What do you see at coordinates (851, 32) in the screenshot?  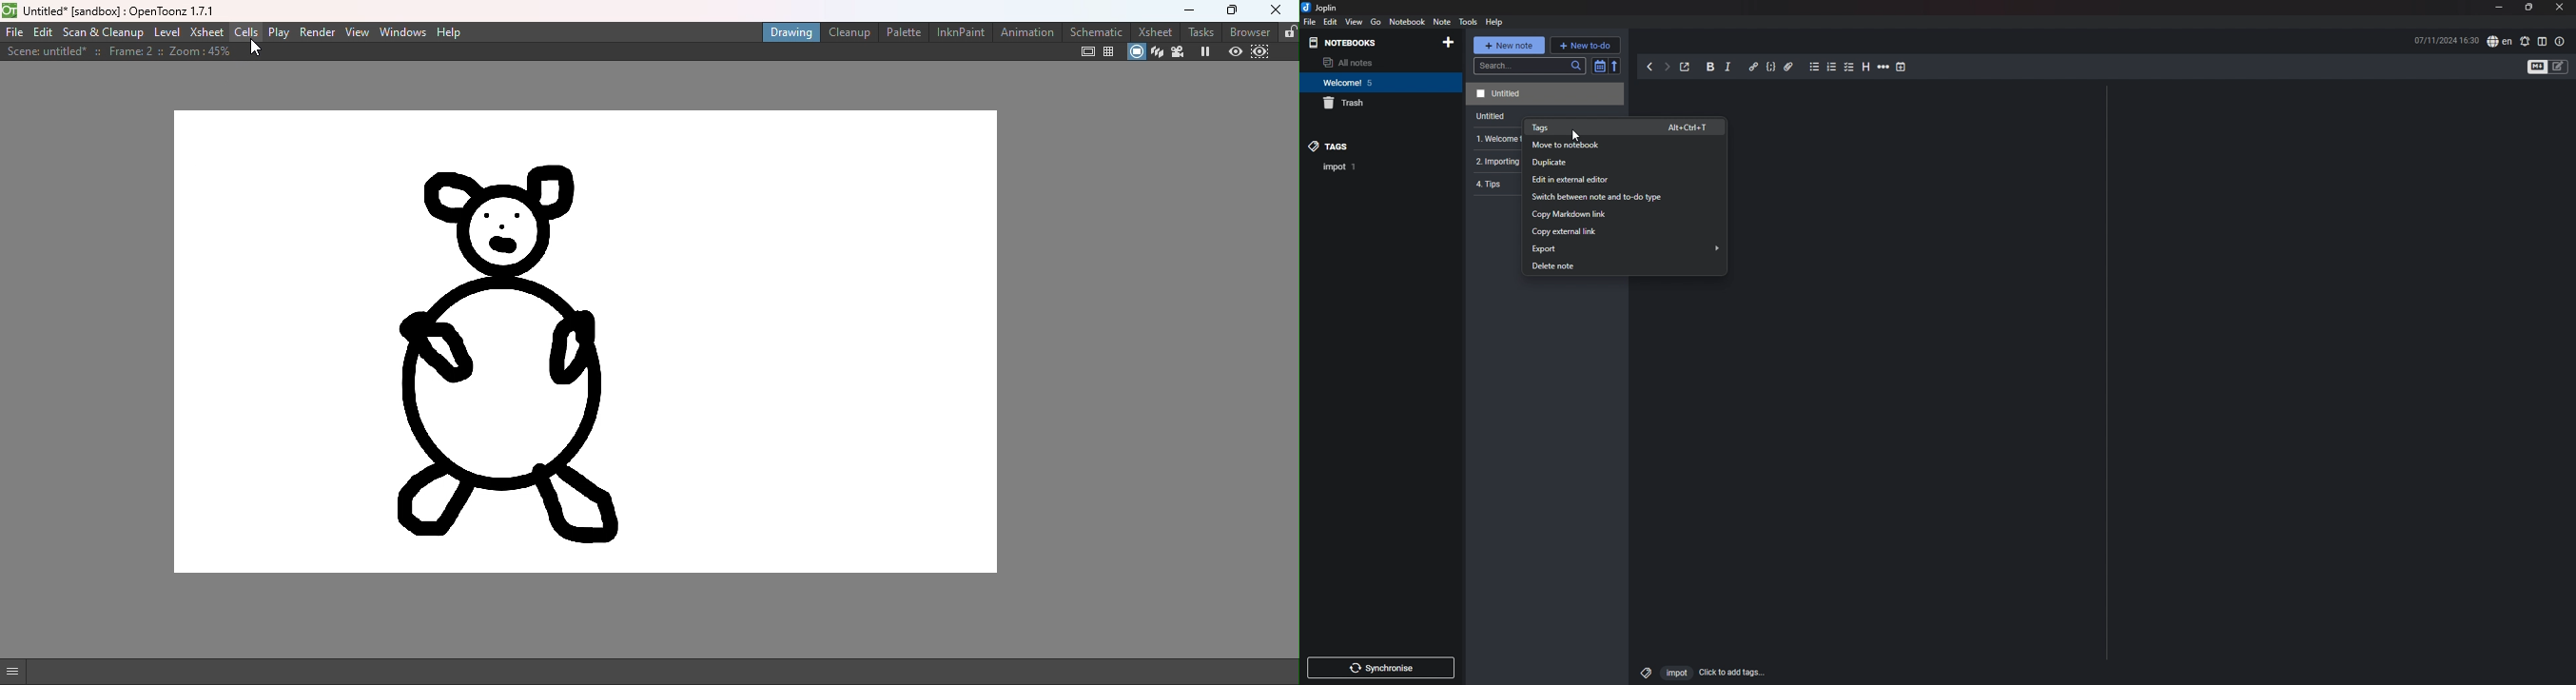 I see `Cleanup` at bounding box center [851, 32].